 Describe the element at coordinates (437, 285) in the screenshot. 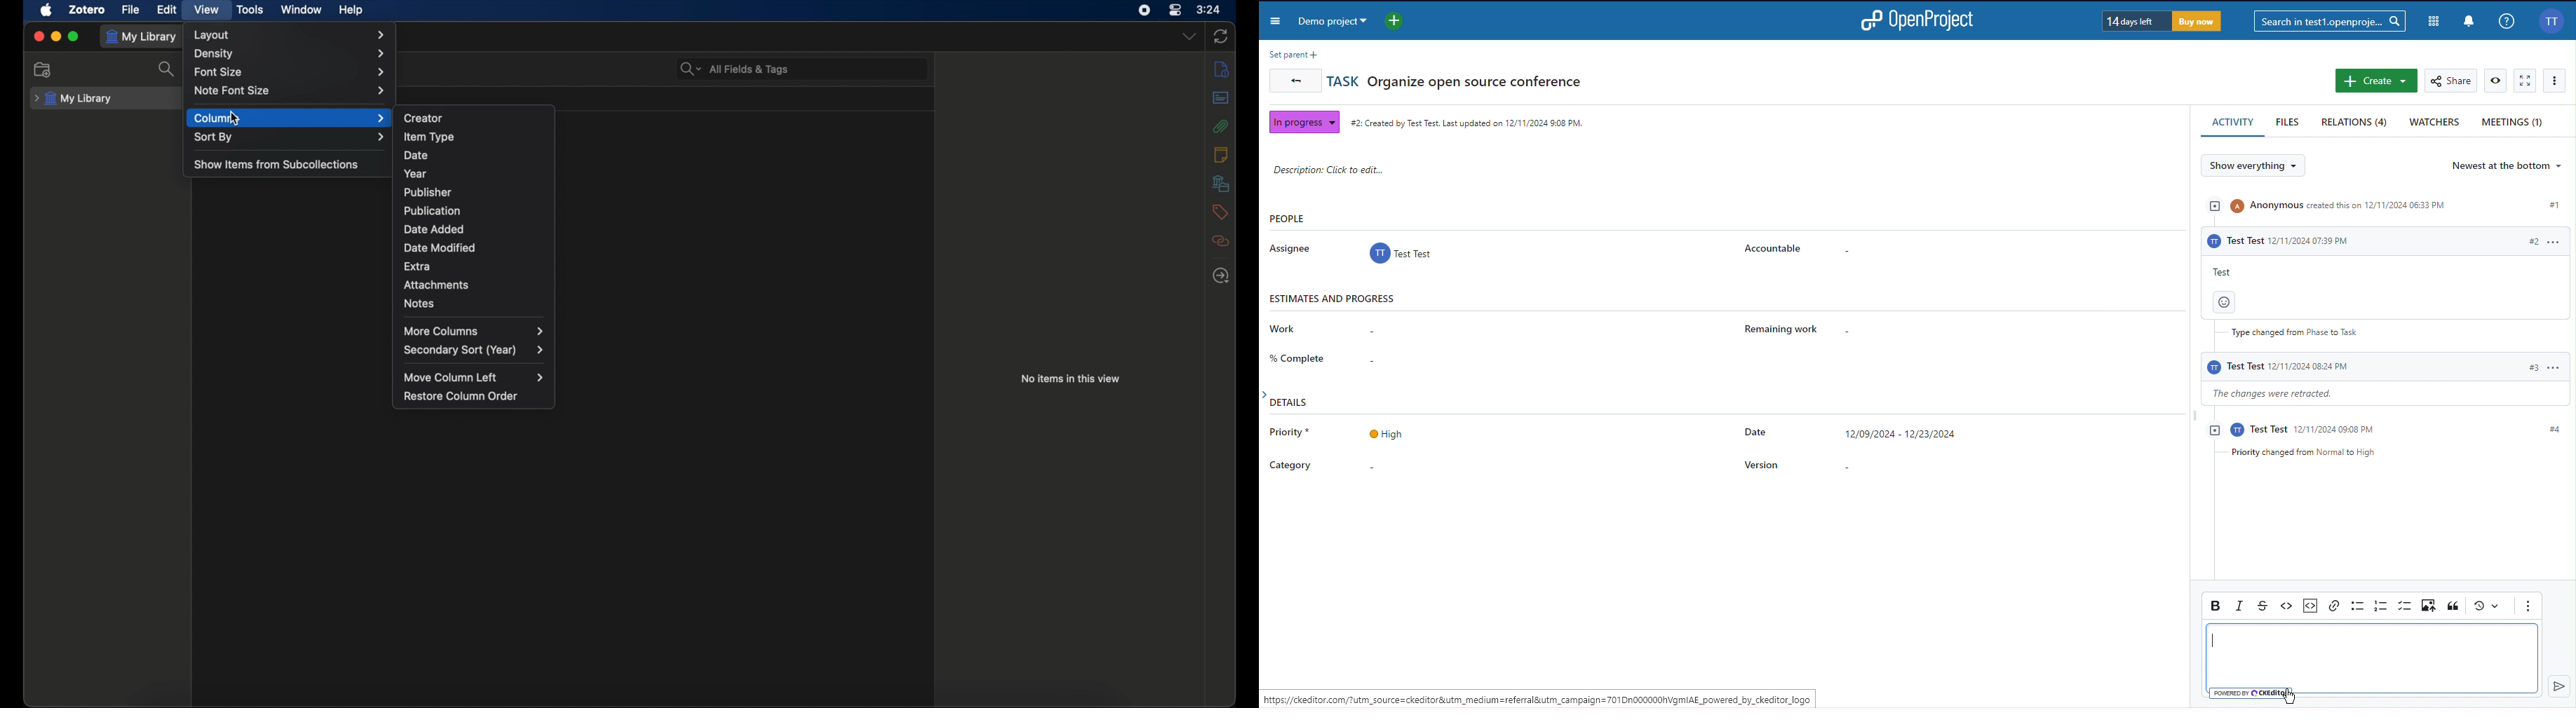

I see `attachments` at that location.